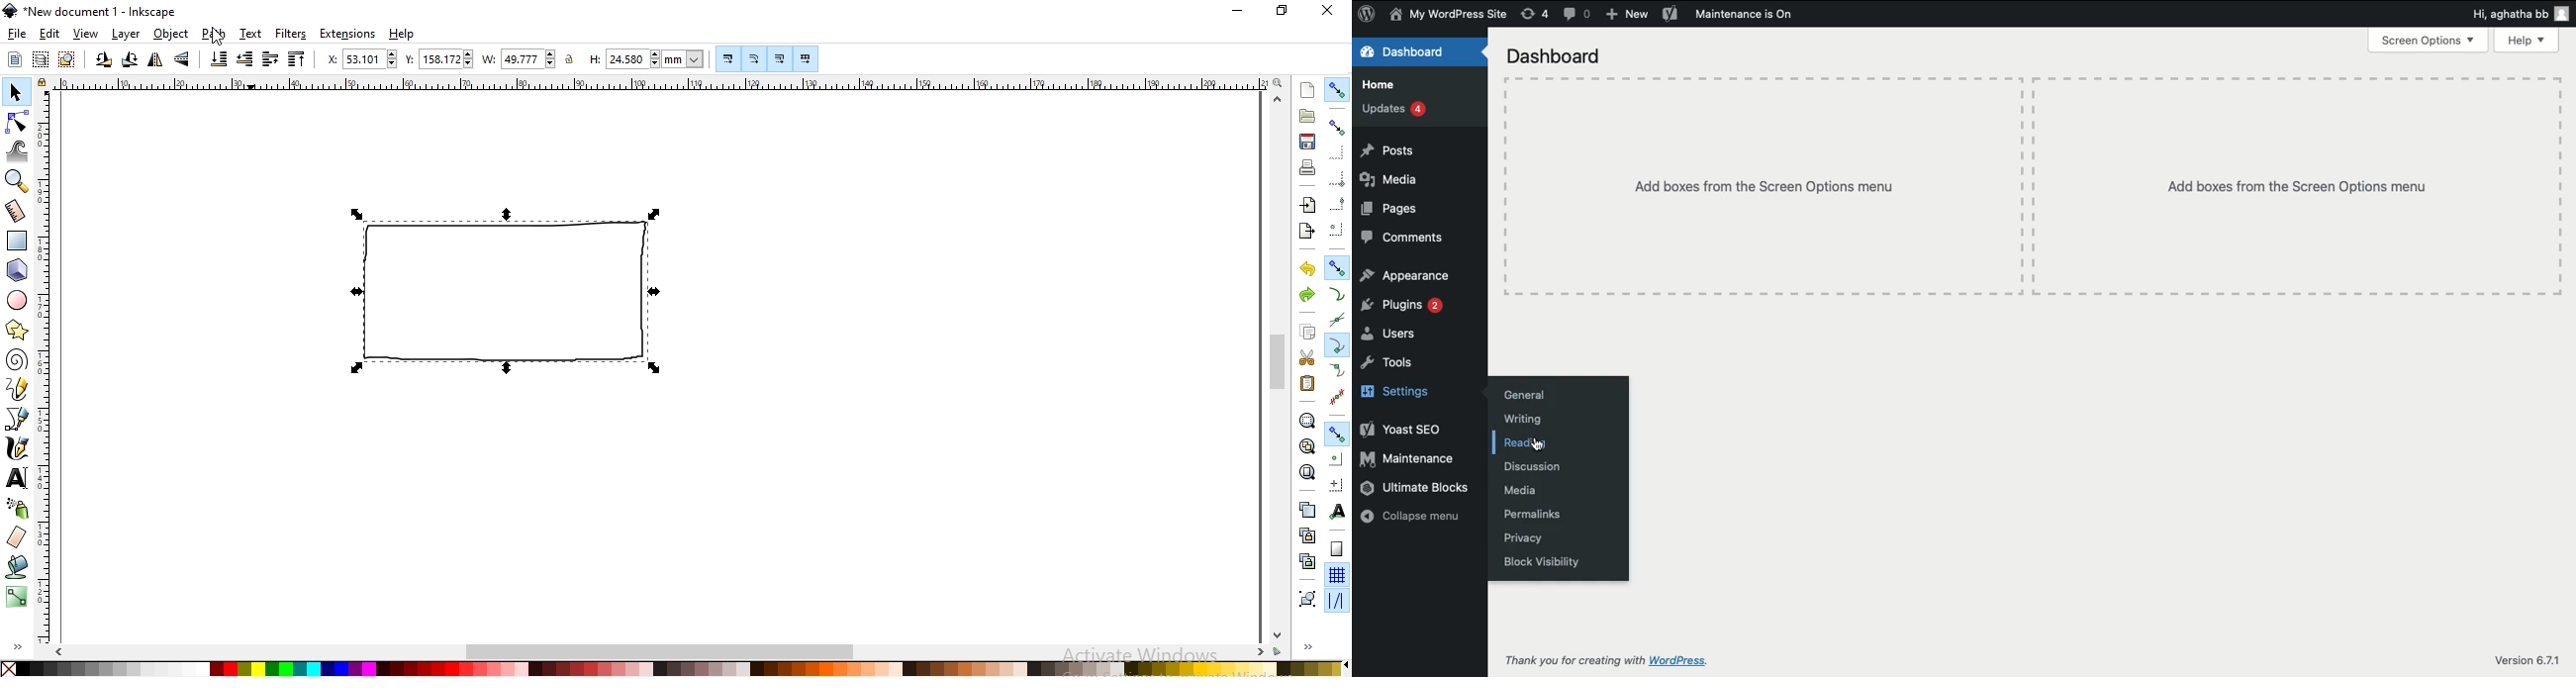 Image resolution: width=2576 pixels, height=700 pixels. What do you see at coordinates (18, 301) in the screenshot?
I see `create circles, ellipses andarcs` at bounding box center [18, 301].